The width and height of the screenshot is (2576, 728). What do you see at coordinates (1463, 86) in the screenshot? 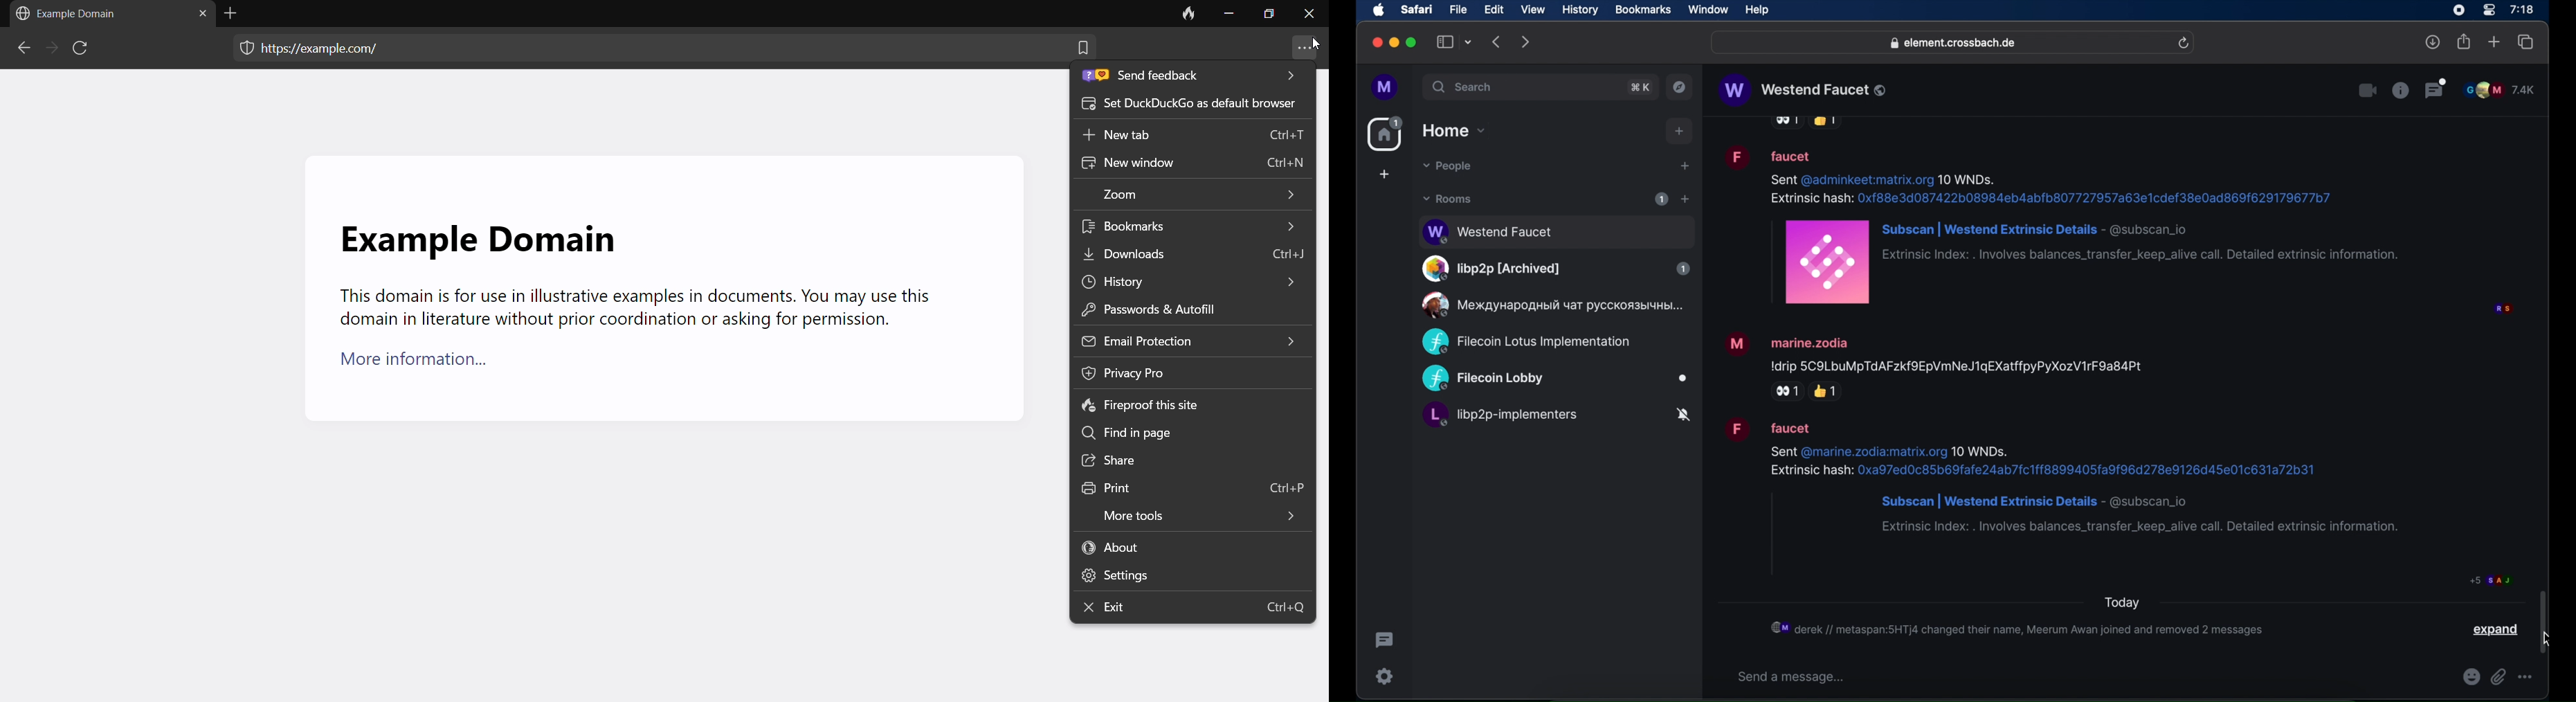
I see `search` at bounding box center [1463, 86].